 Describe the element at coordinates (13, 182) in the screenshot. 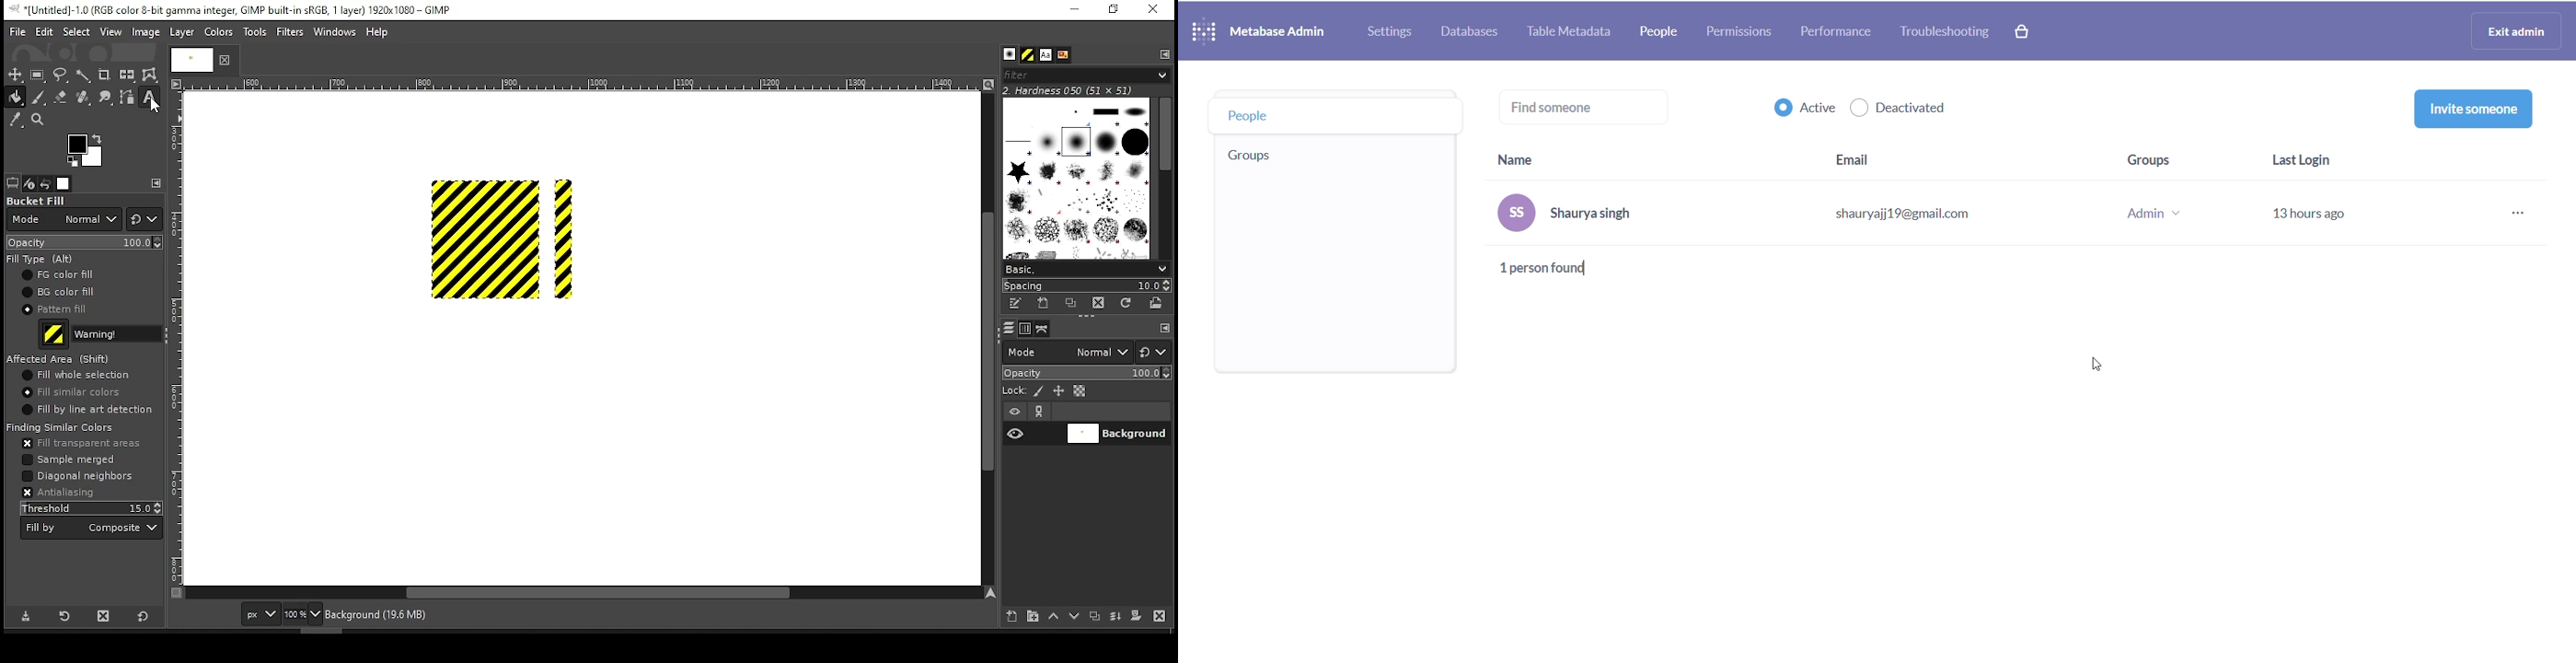

I see `tool options` at that location.